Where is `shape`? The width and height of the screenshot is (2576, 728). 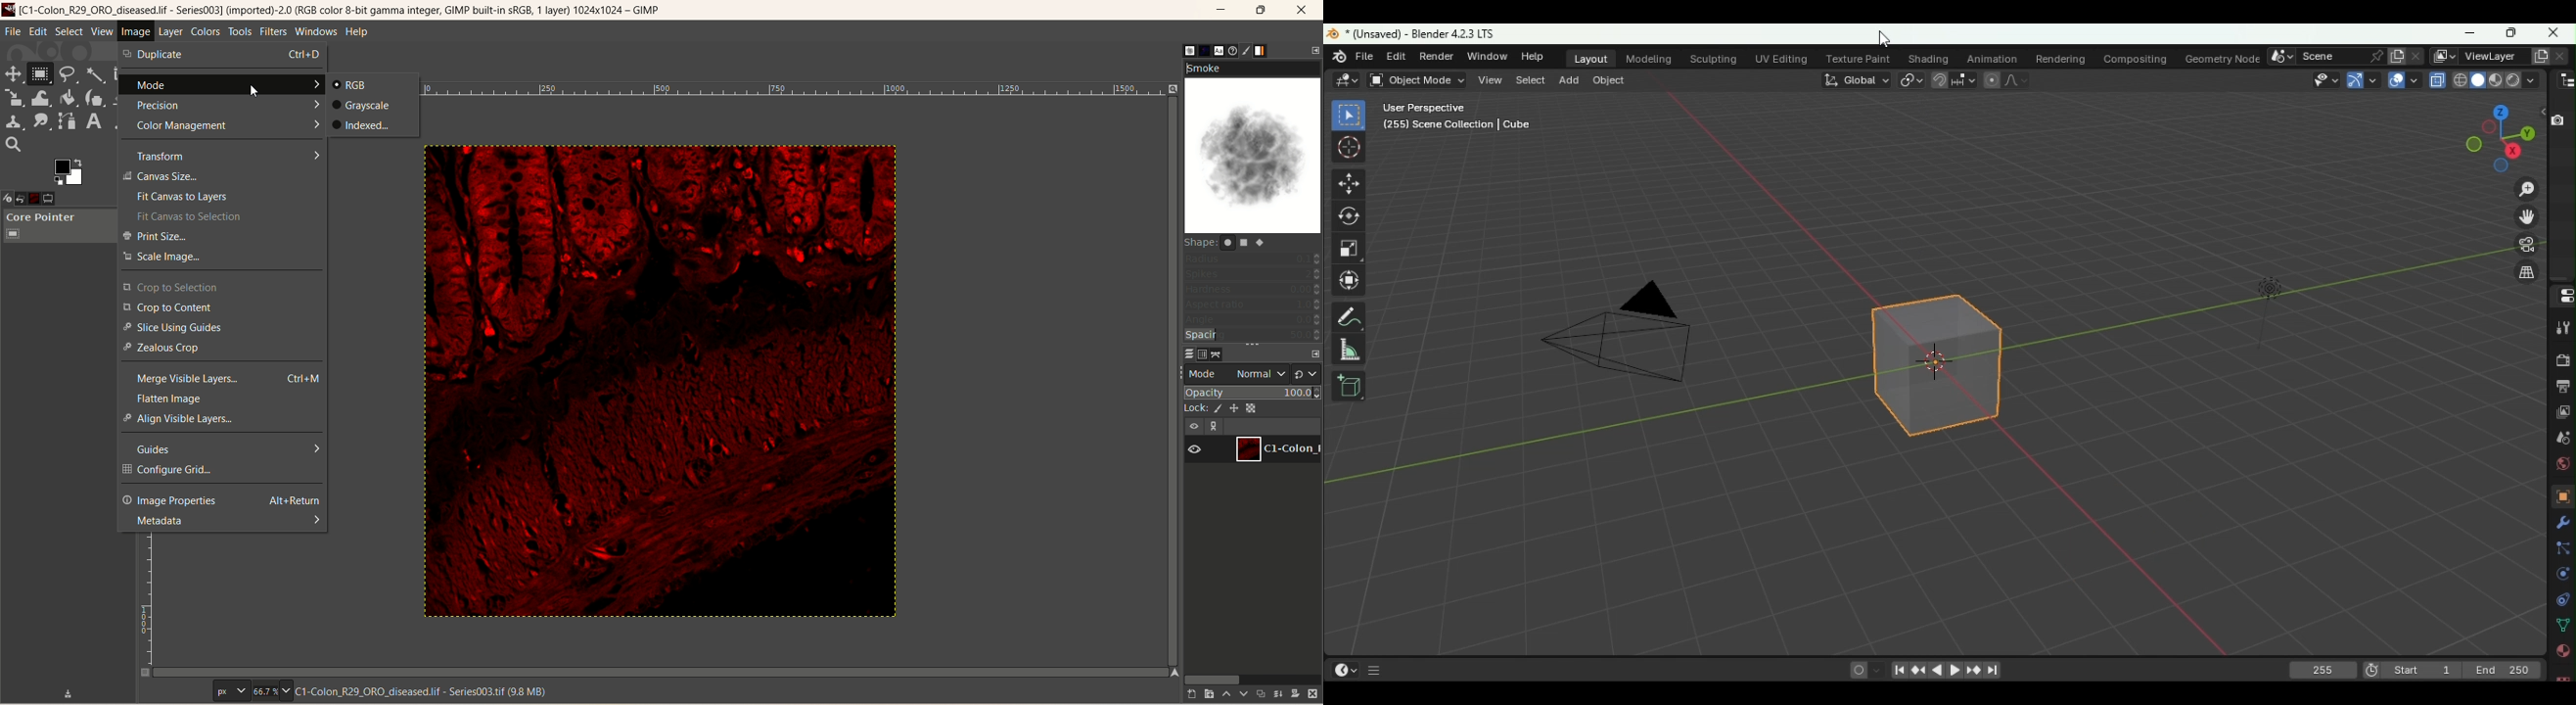 shape is located at coordinates (1228, 242).